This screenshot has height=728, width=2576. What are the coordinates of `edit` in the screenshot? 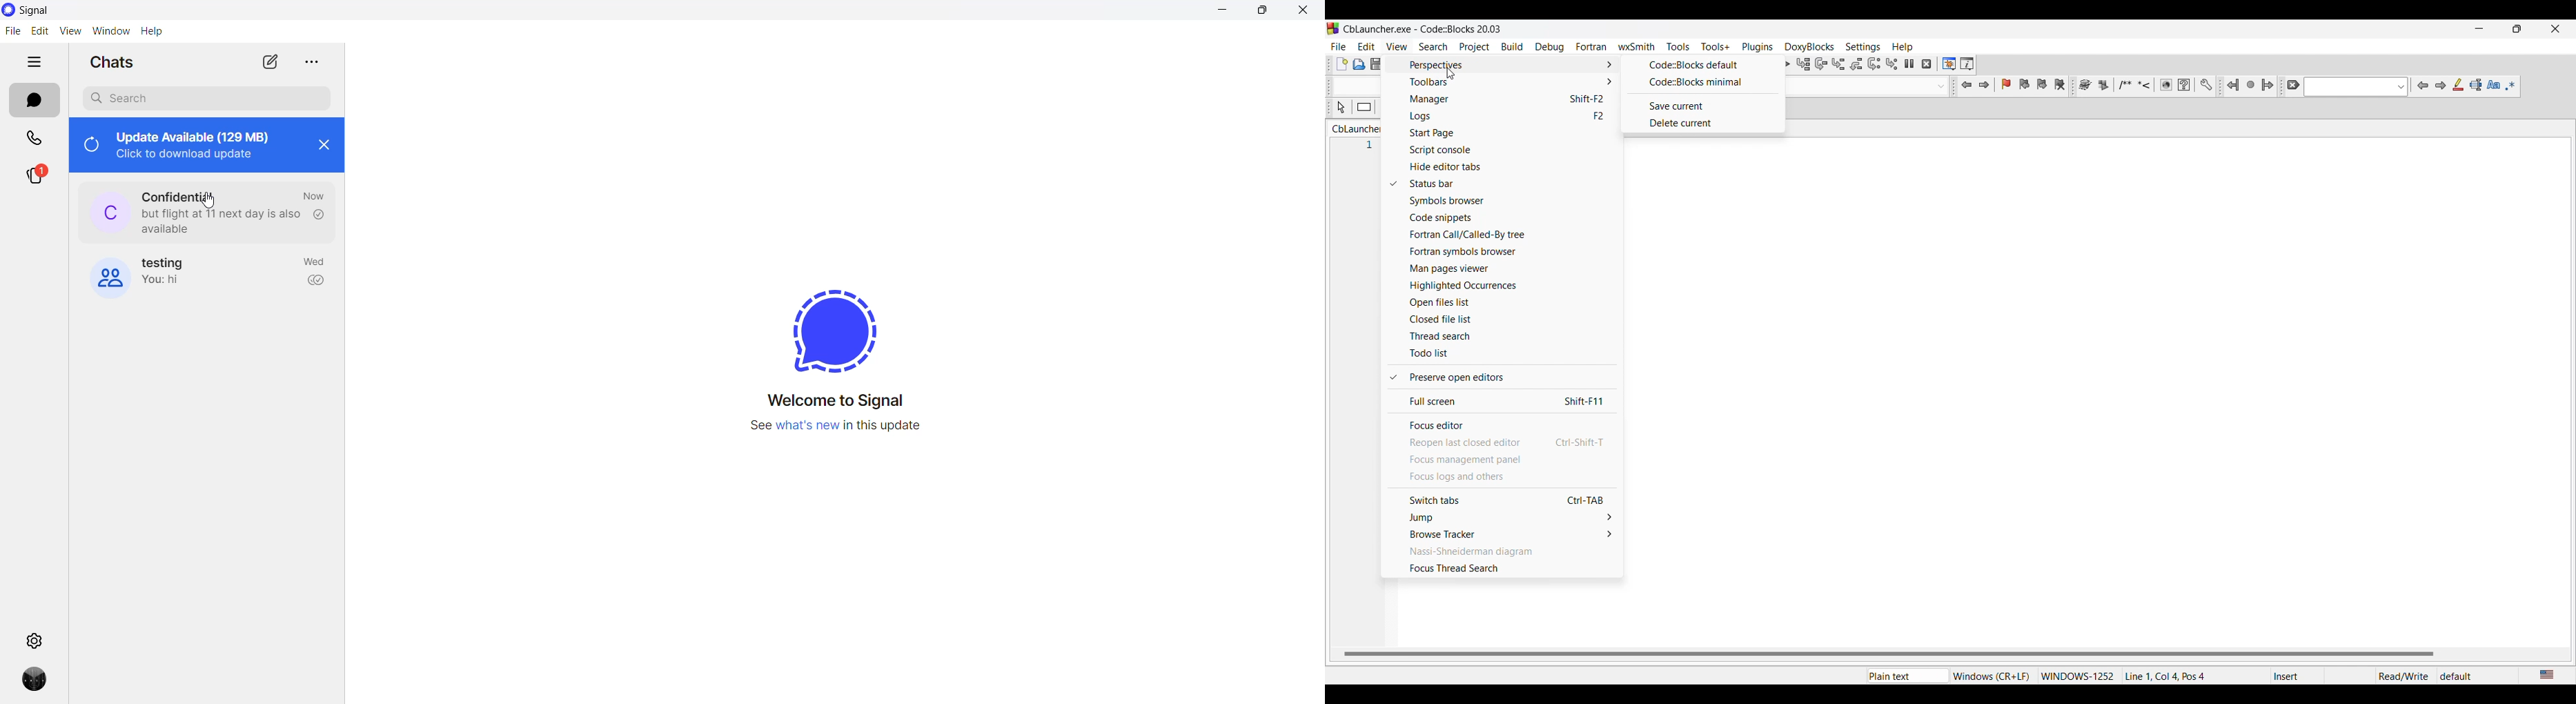 It's located at (38, 32).